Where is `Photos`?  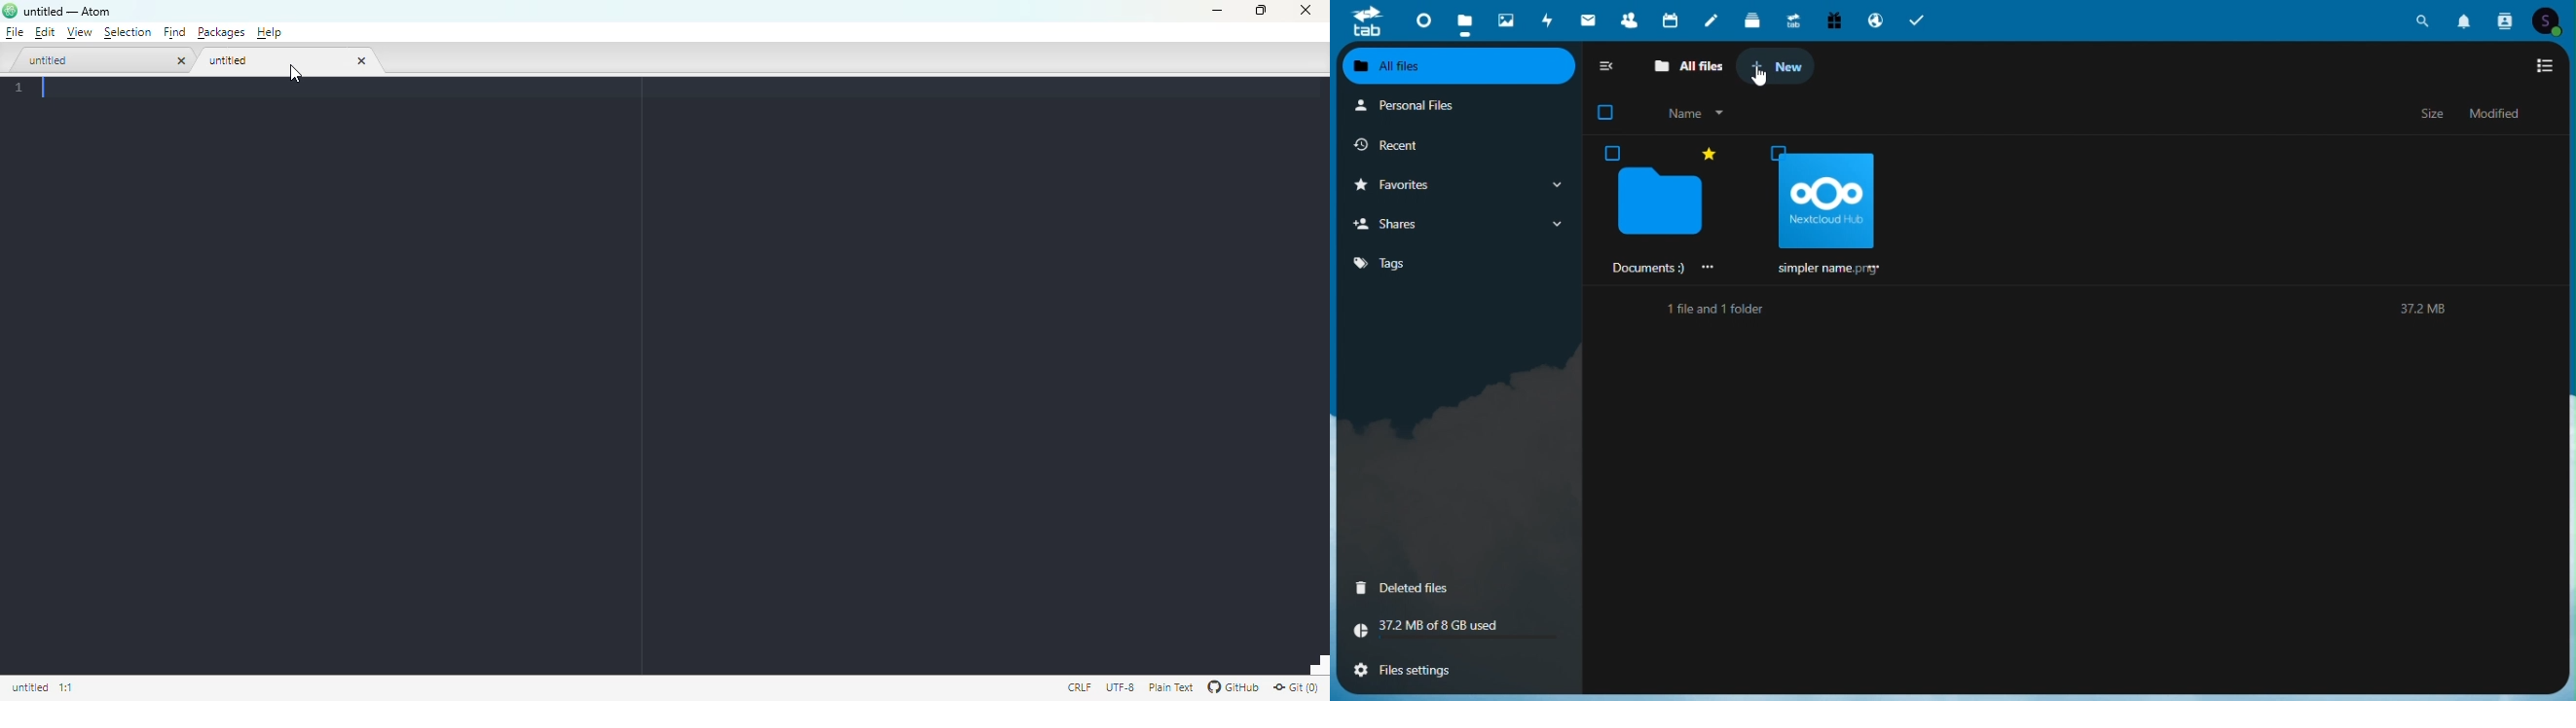 Photos is located at coordinates (1506, 20).